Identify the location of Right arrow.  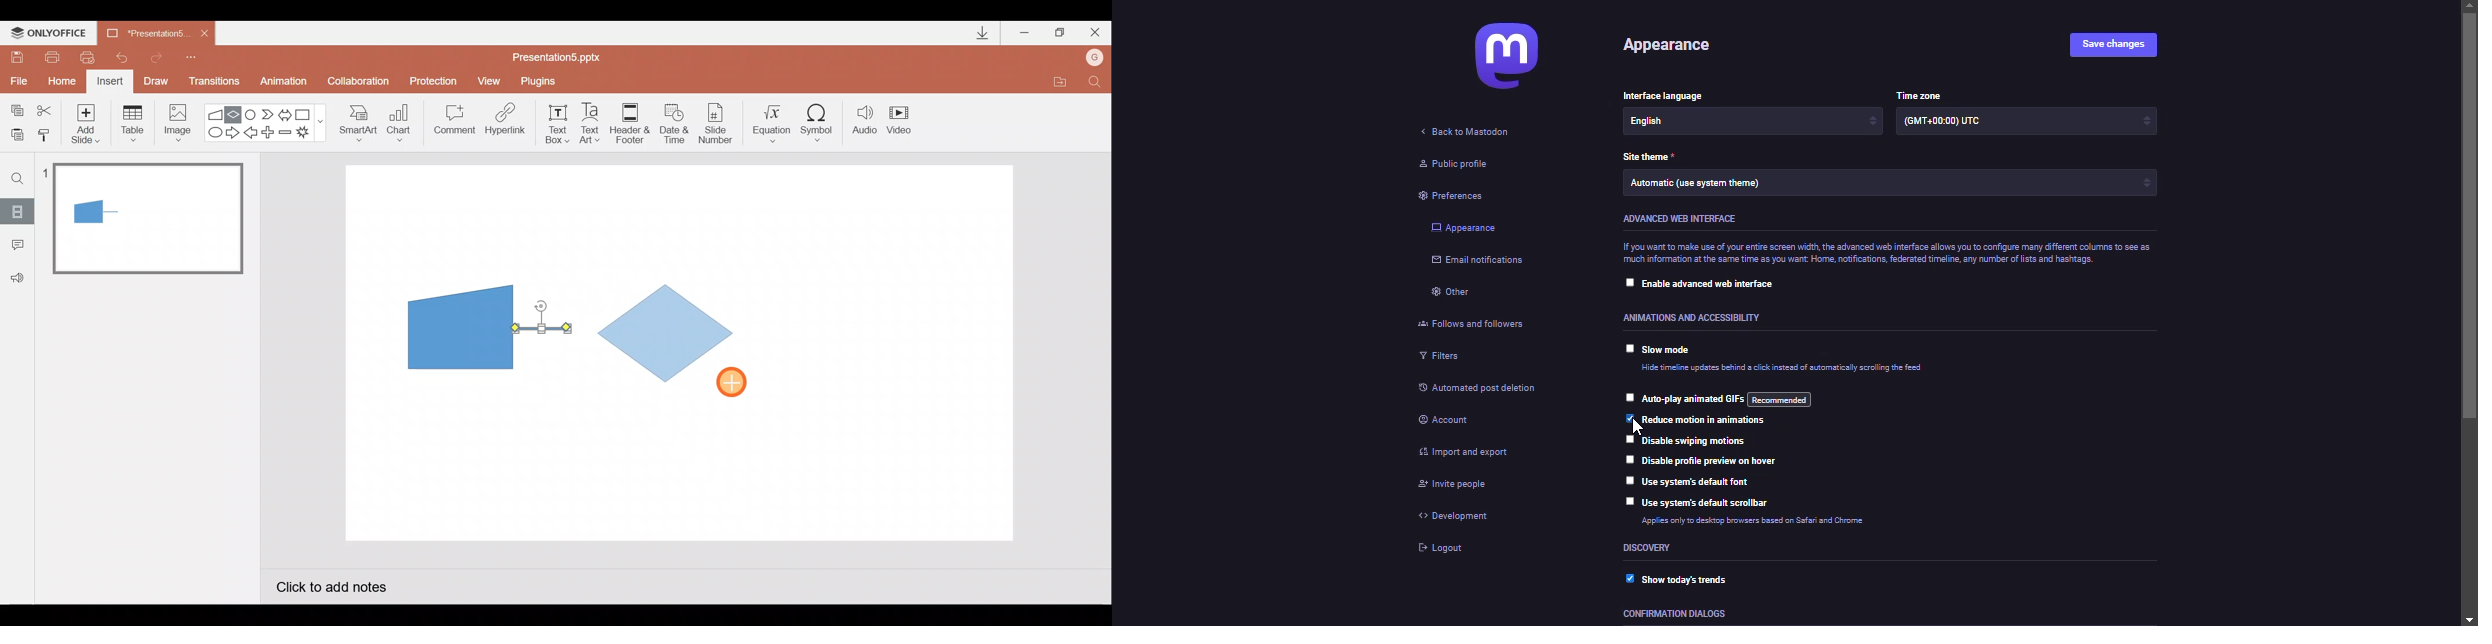
(234, 132).